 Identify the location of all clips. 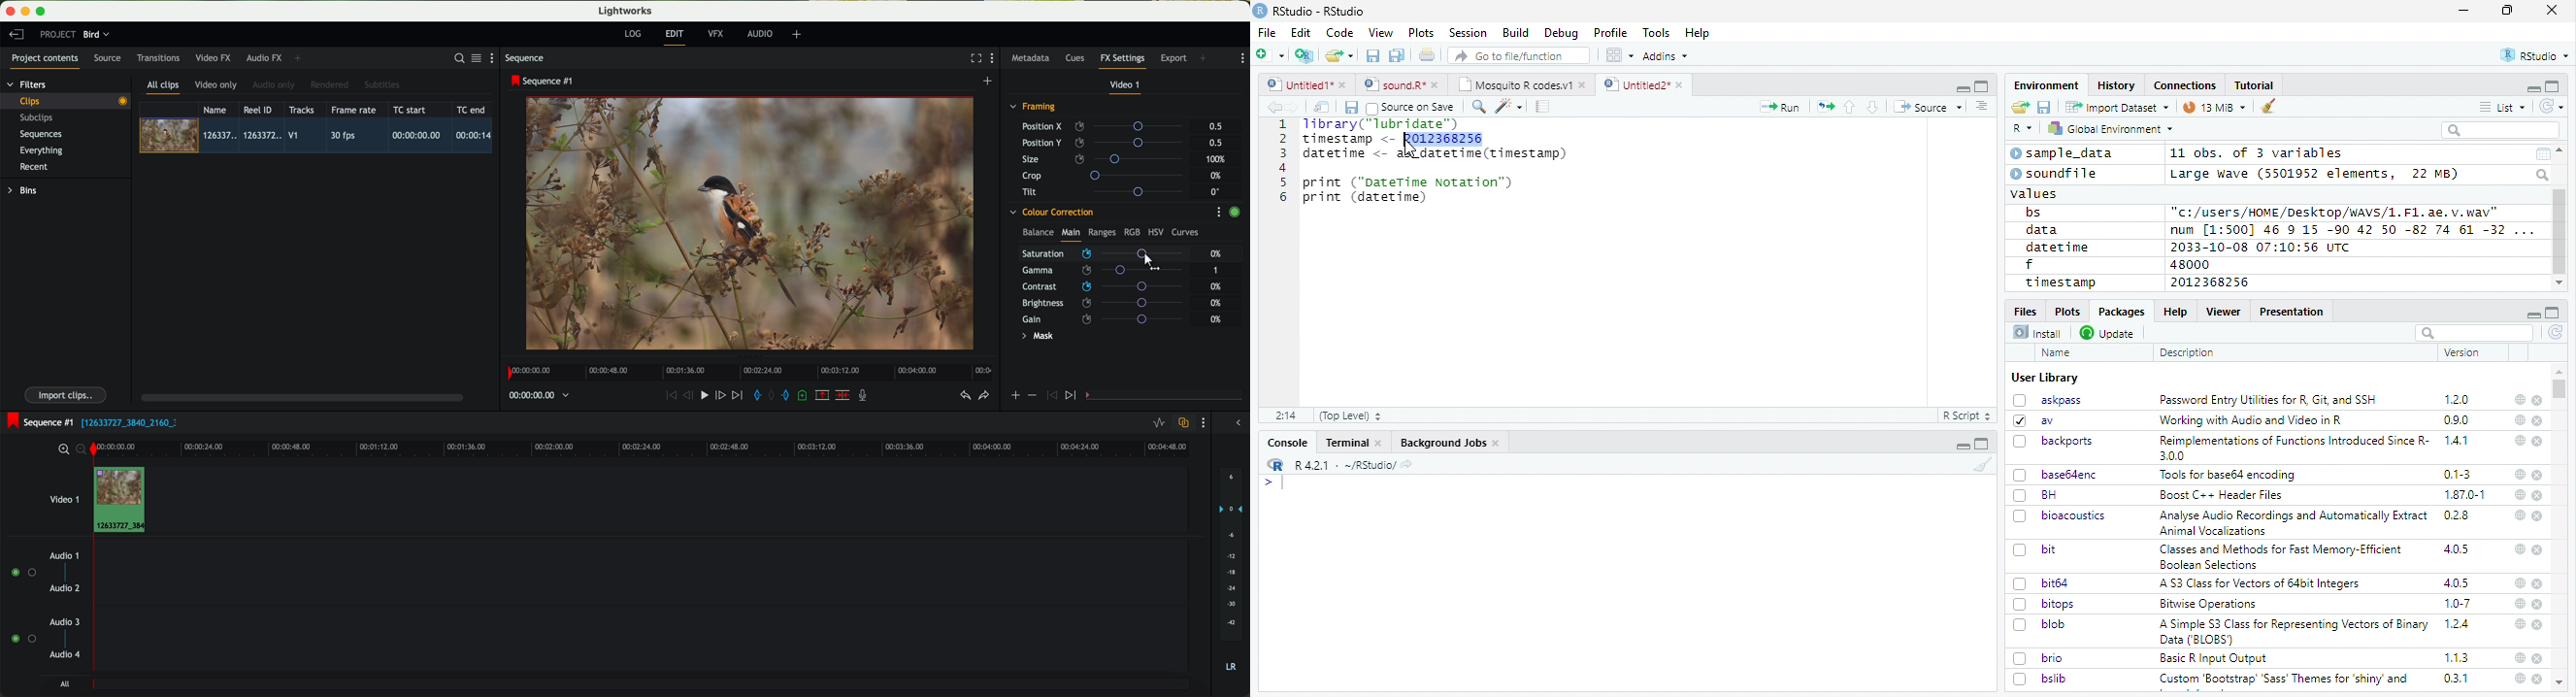
(163, 88).